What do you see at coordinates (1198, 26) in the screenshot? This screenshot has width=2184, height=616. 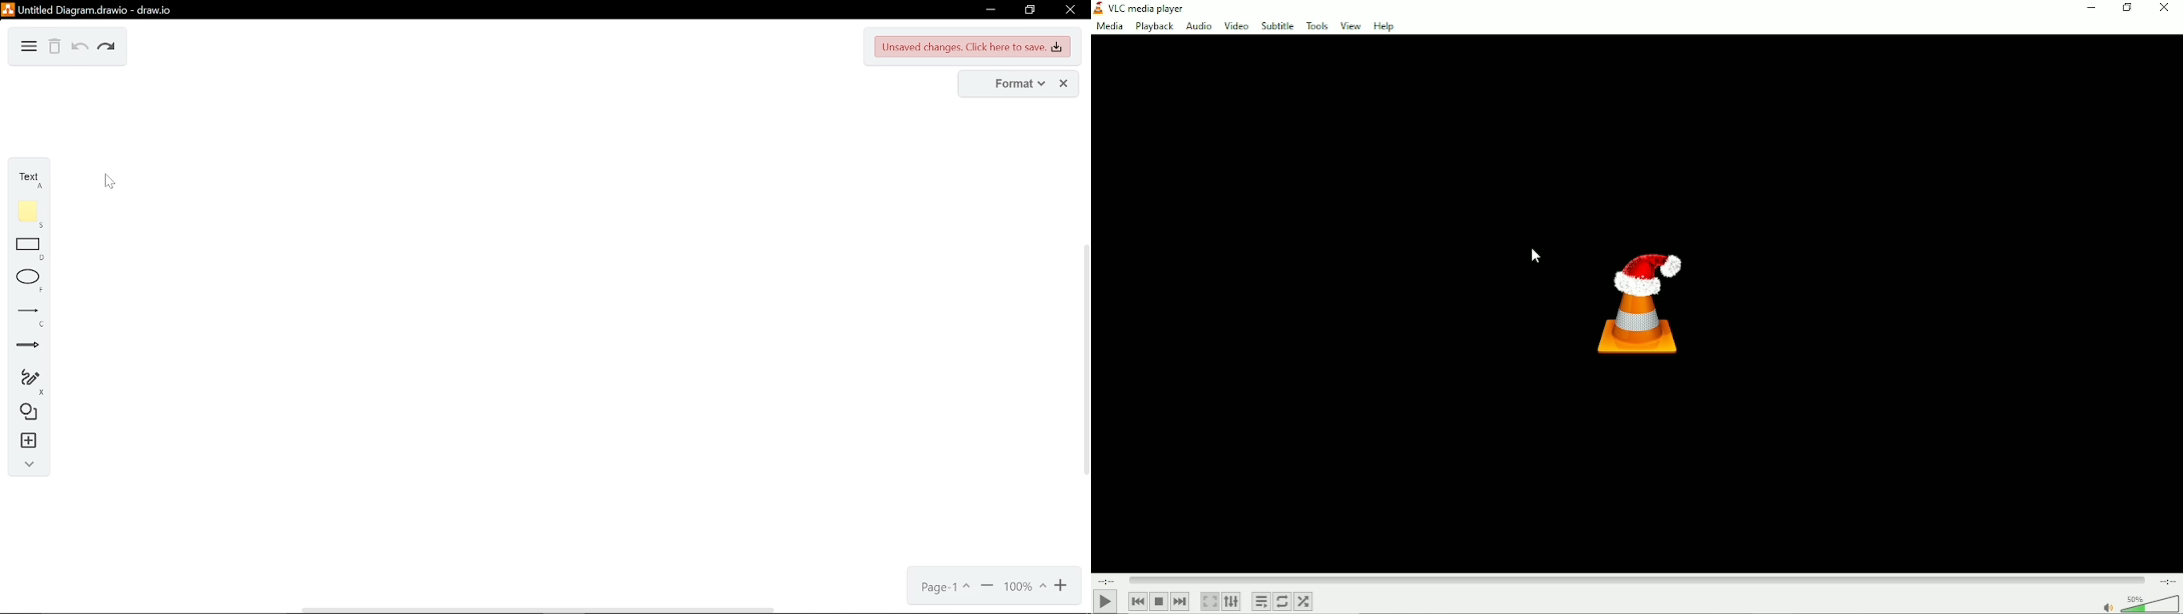 I see `Audio` at bounding box center [1198, 26].